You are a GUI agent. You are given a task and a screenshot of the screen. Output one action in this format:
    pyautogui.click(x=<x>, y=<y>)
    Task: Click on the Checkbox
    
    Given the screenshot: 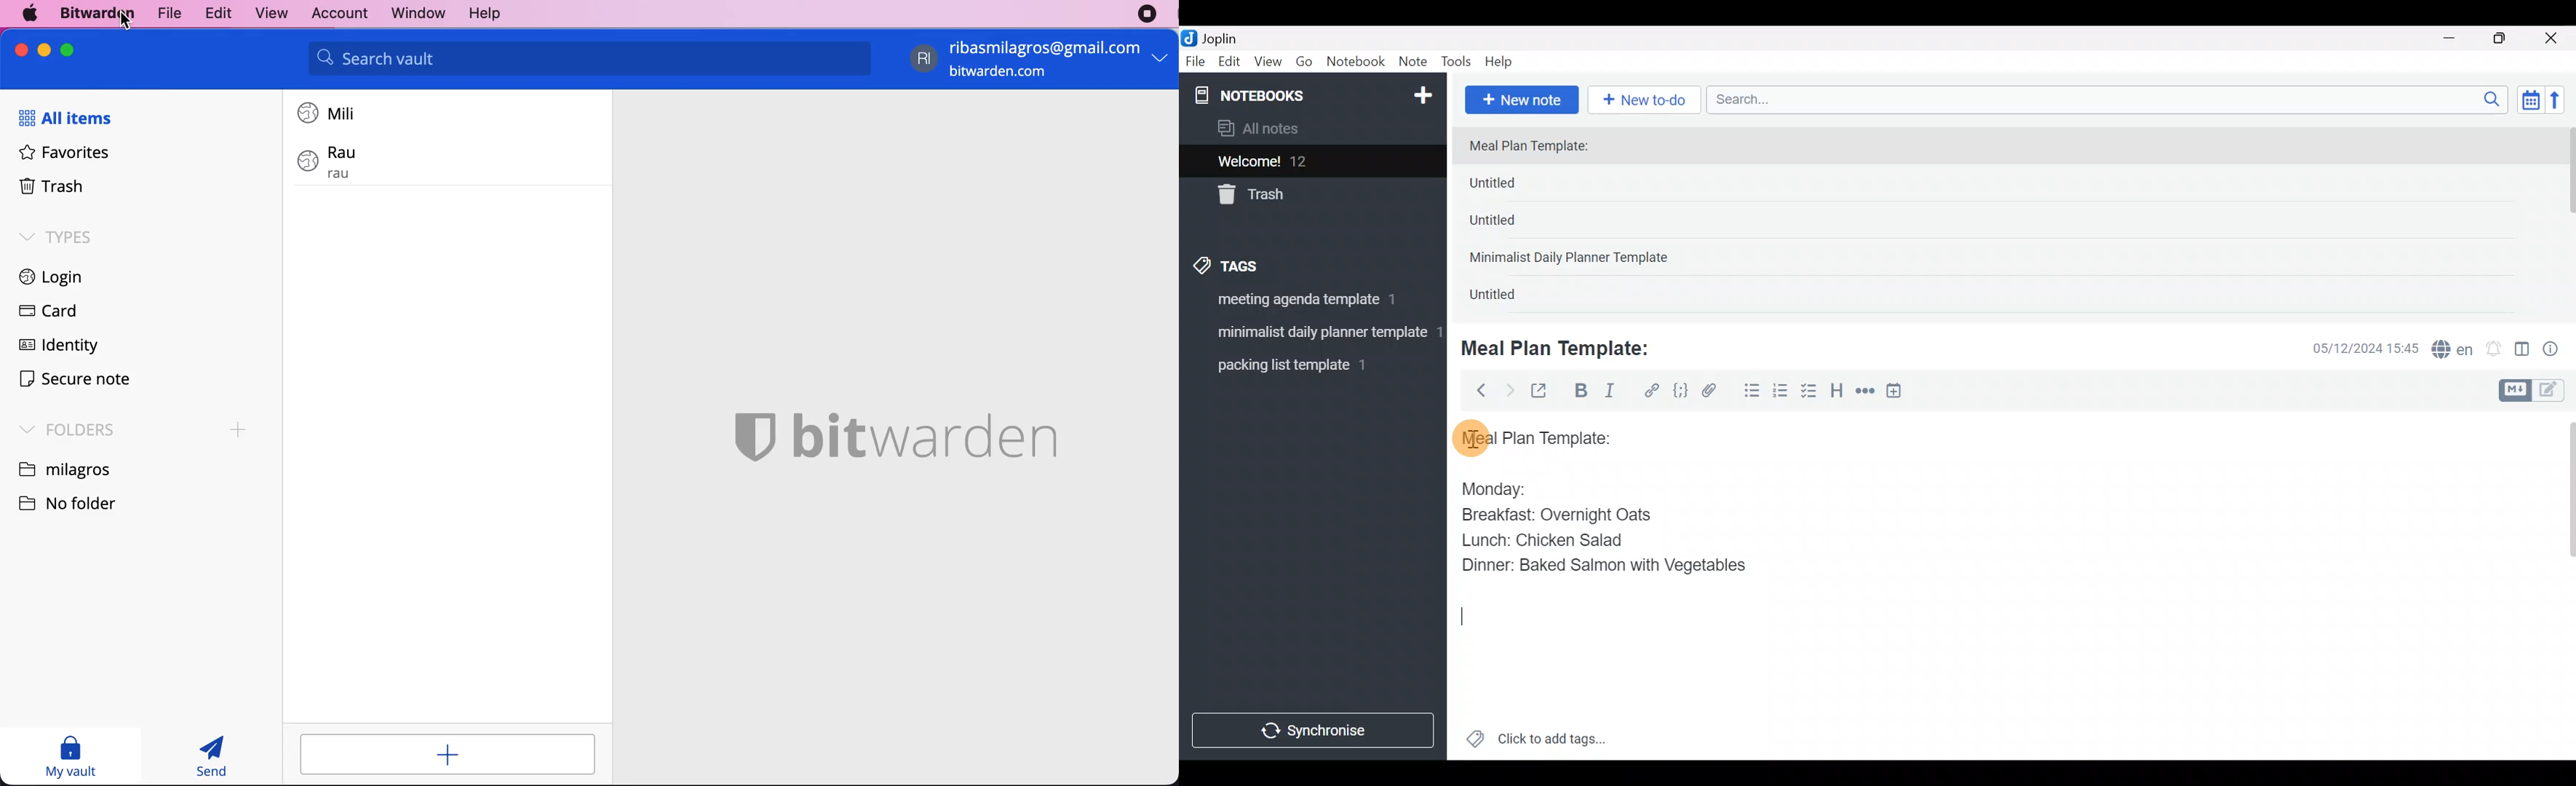 What is the action you would take?
    pyautogui.click(x=1810, y=392)
    